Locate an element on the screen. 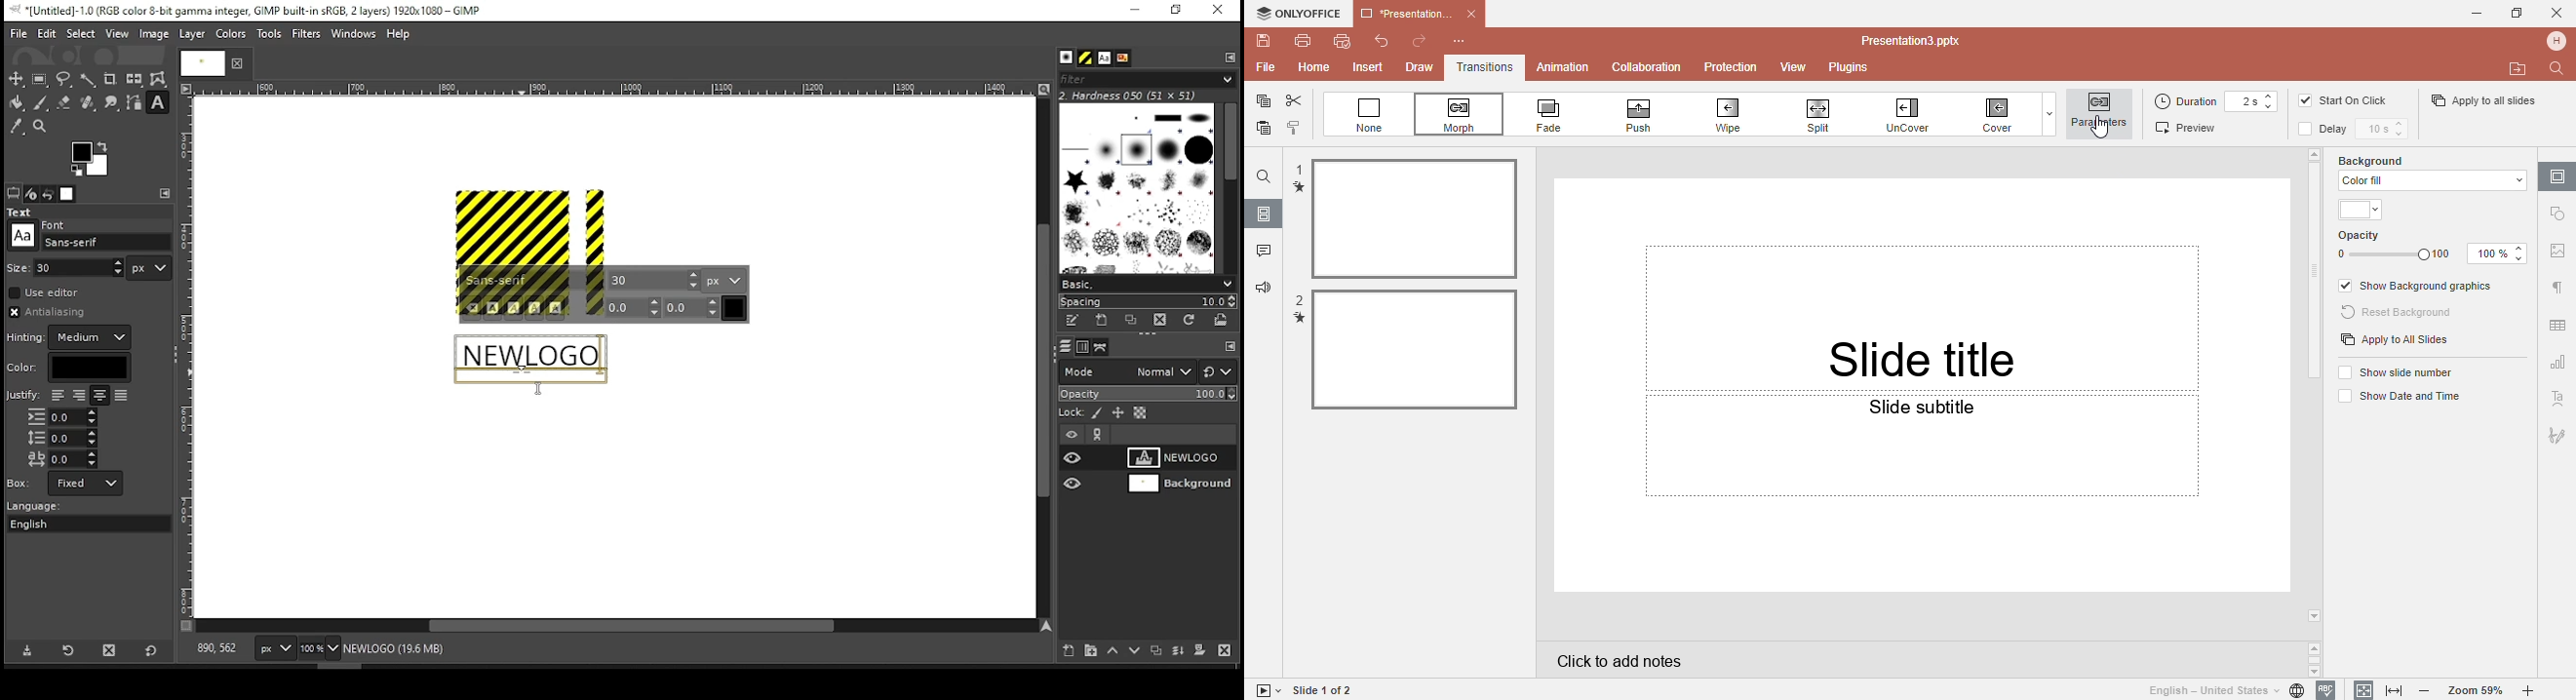 The image size is (2576, 700). Wipe is located at coordinates (1739, 114).